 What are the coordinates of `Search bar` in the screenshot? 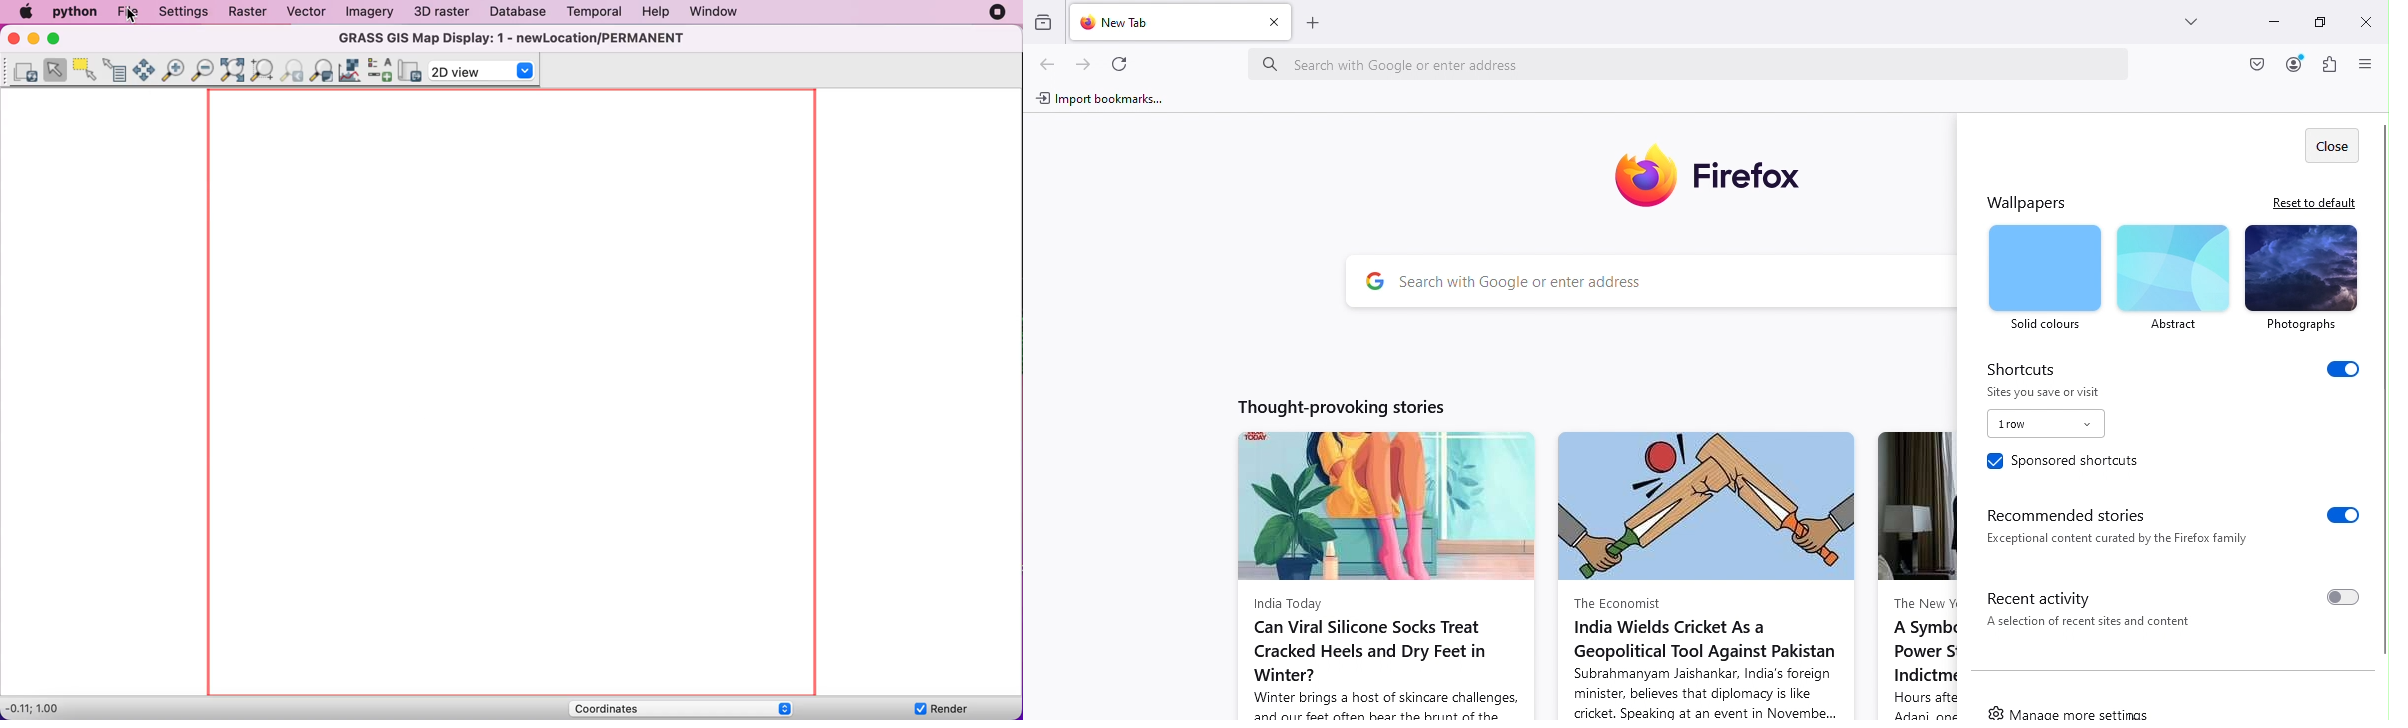 It's located at (1672, 280).